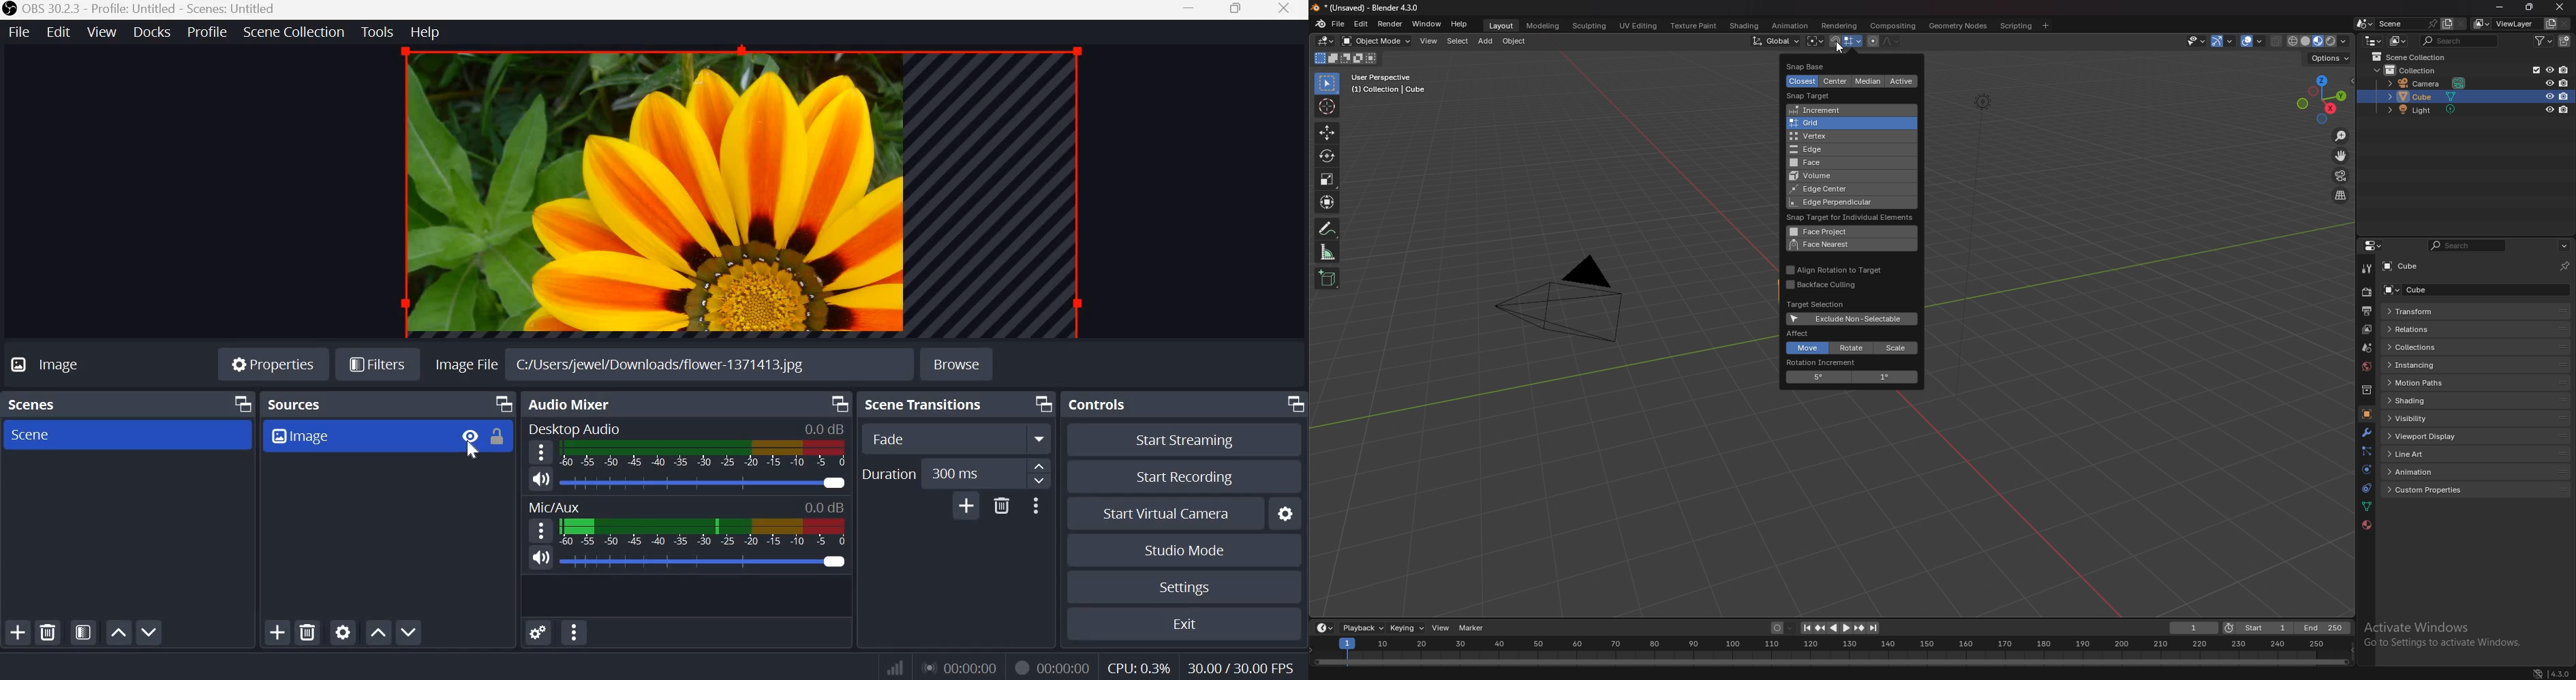 Image resolution: width=2576 pixels, height=700 pixels. I want to click on affect, so click(1800, 333).